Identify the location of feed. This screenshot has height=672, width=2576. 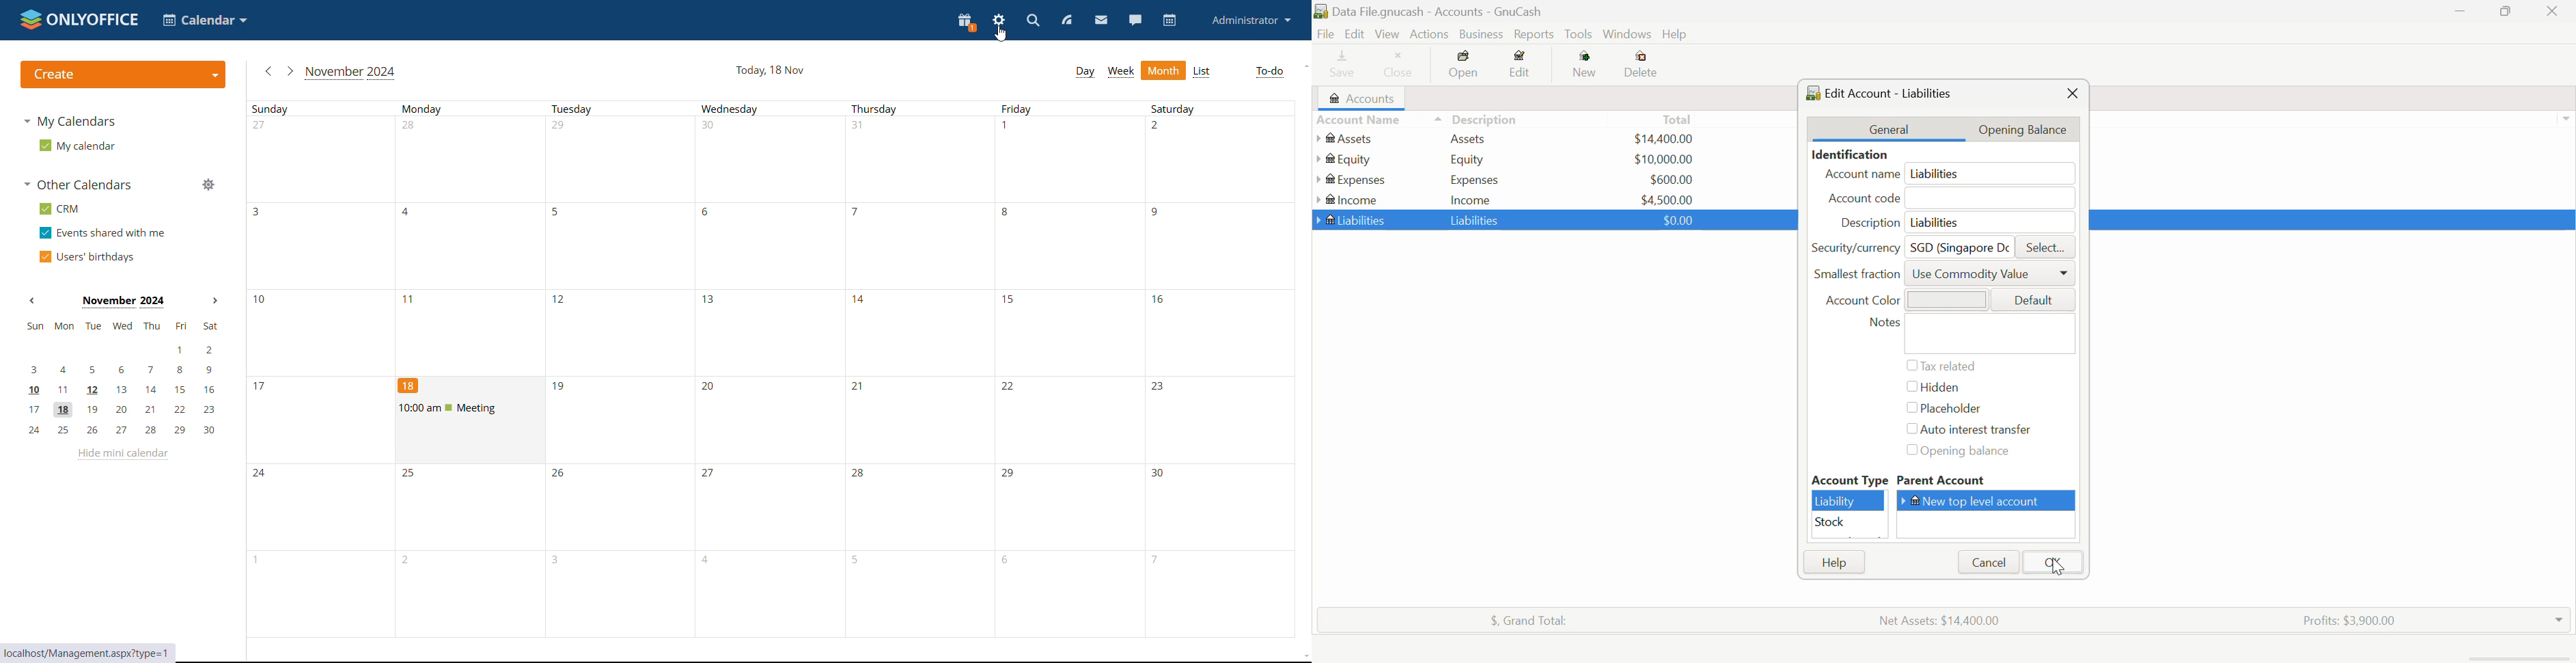
(1066, 21).